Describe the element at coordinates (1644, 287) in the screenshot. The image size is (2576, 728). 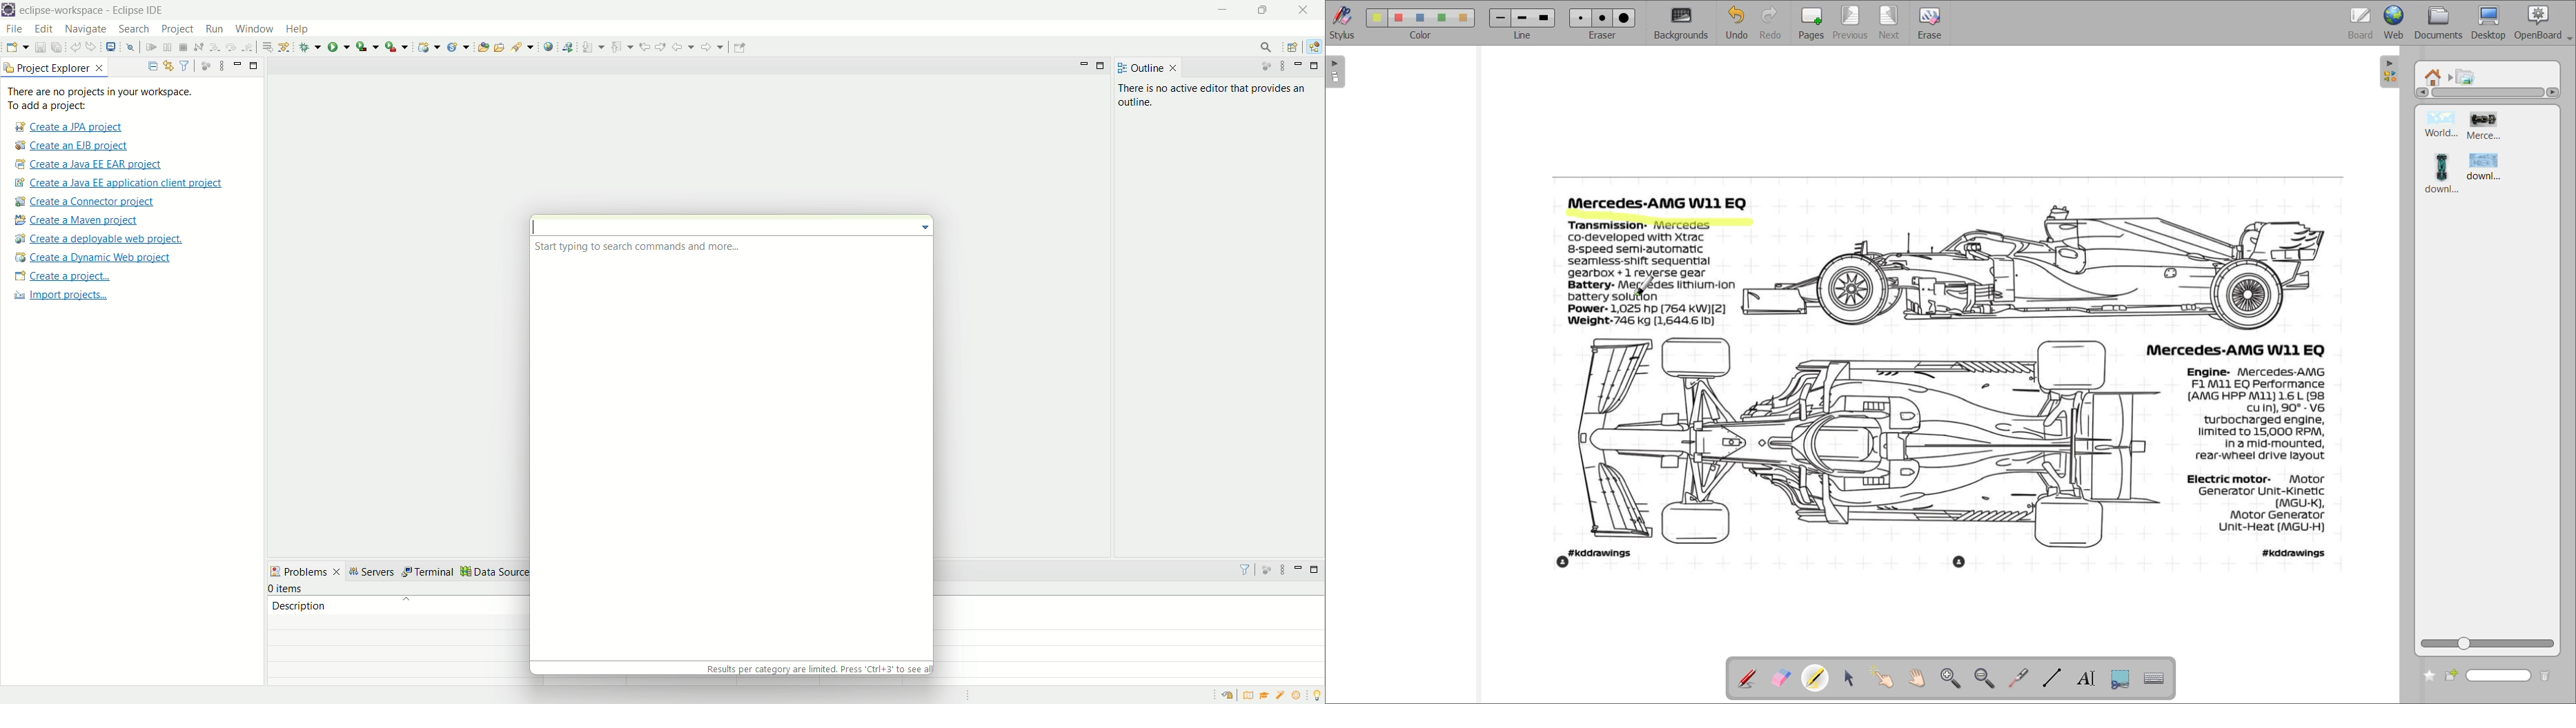
I see `cursor` at that location.